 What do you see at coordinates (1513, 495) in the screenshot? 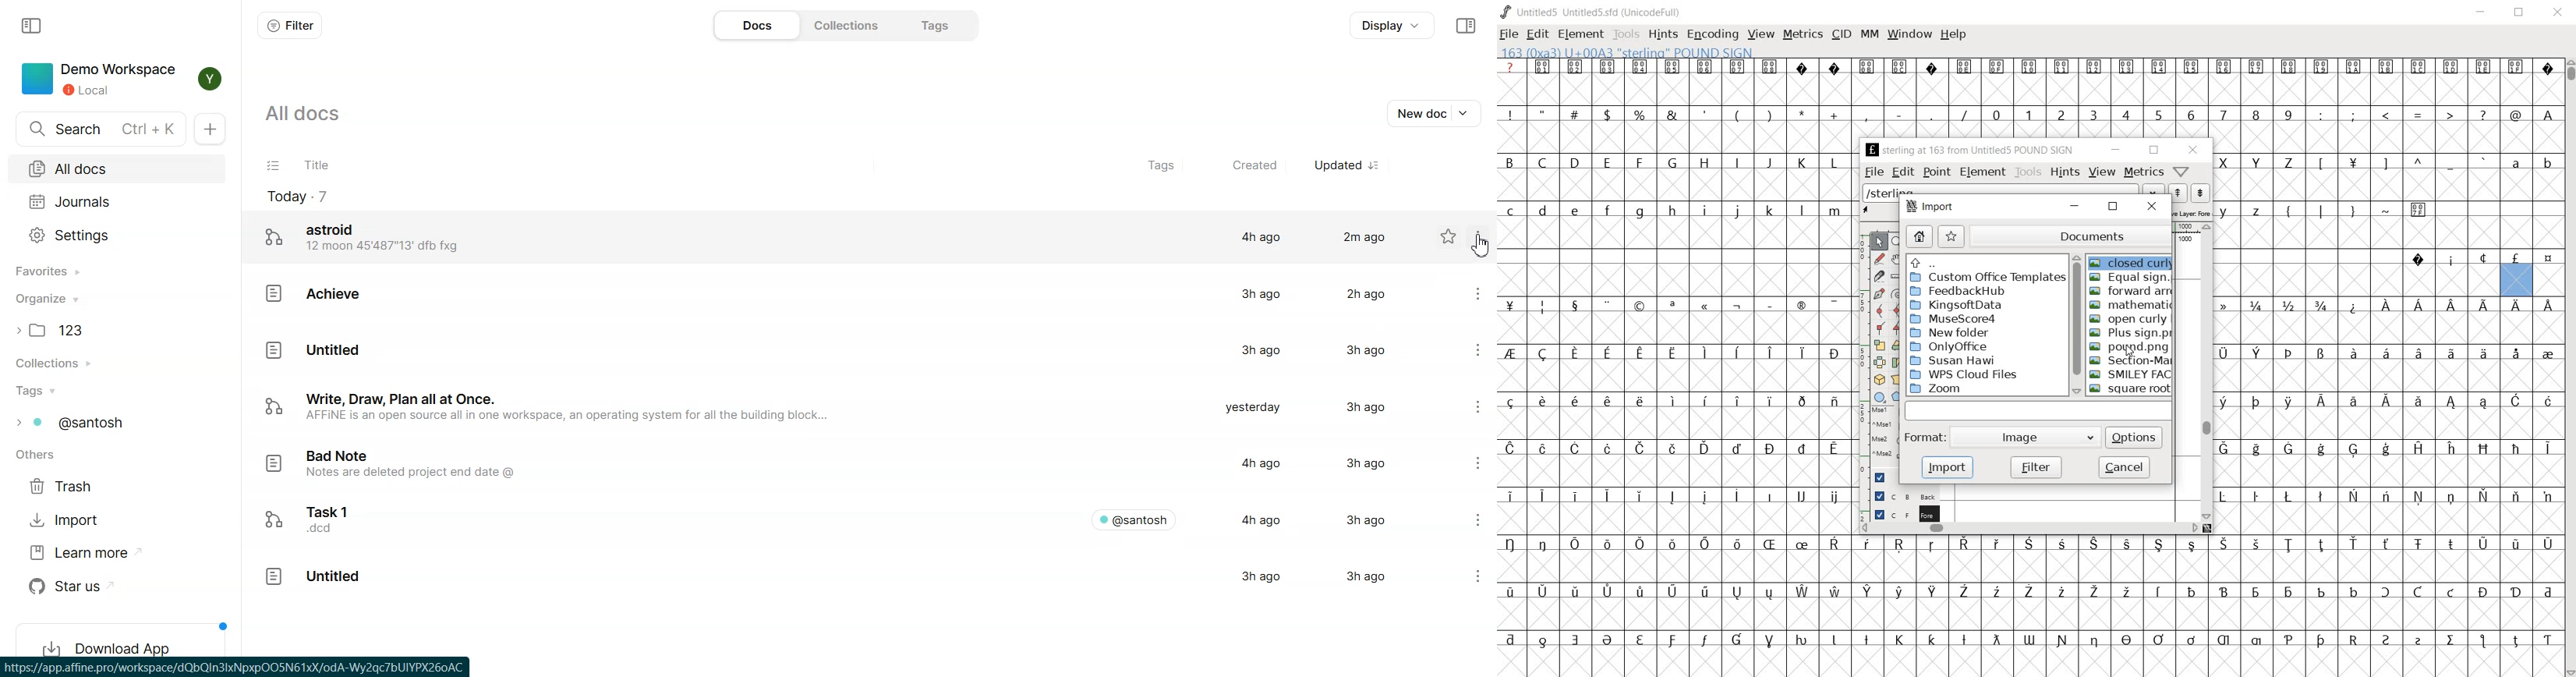
I see `Symbol` at bounding box center [1513, 495].